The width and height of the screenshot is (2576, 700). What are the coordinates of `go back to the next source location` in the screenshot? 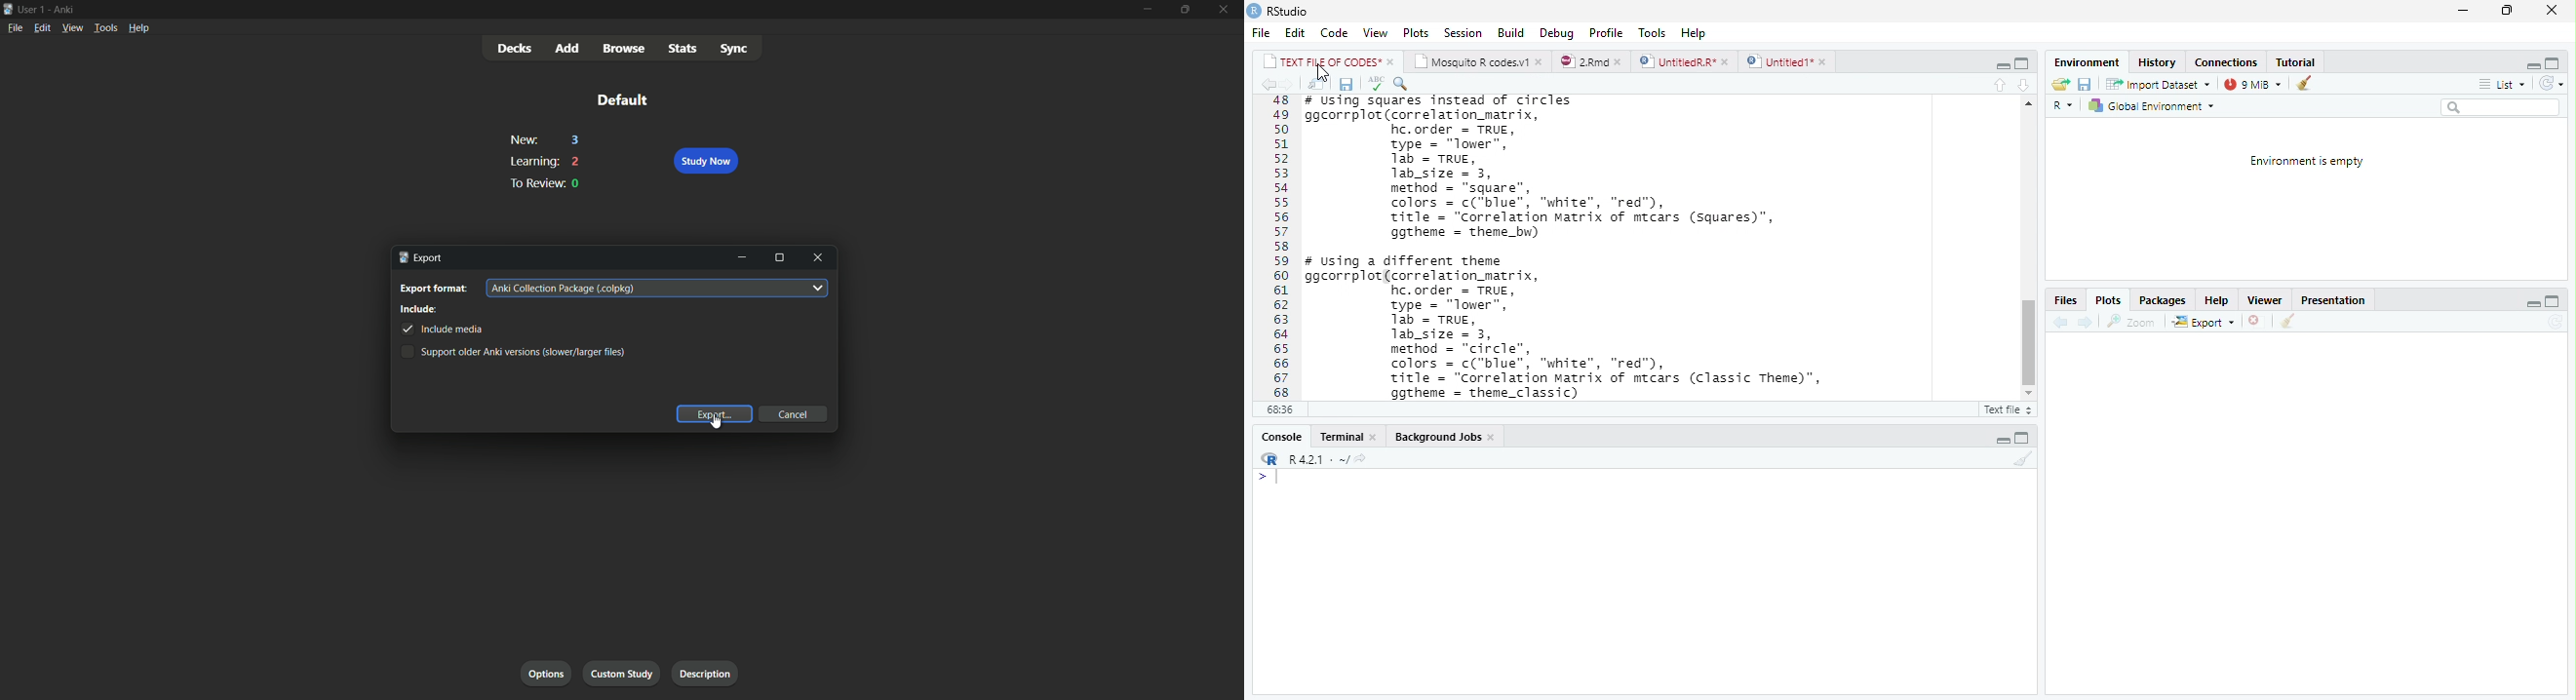 It's located at (1293, 85).